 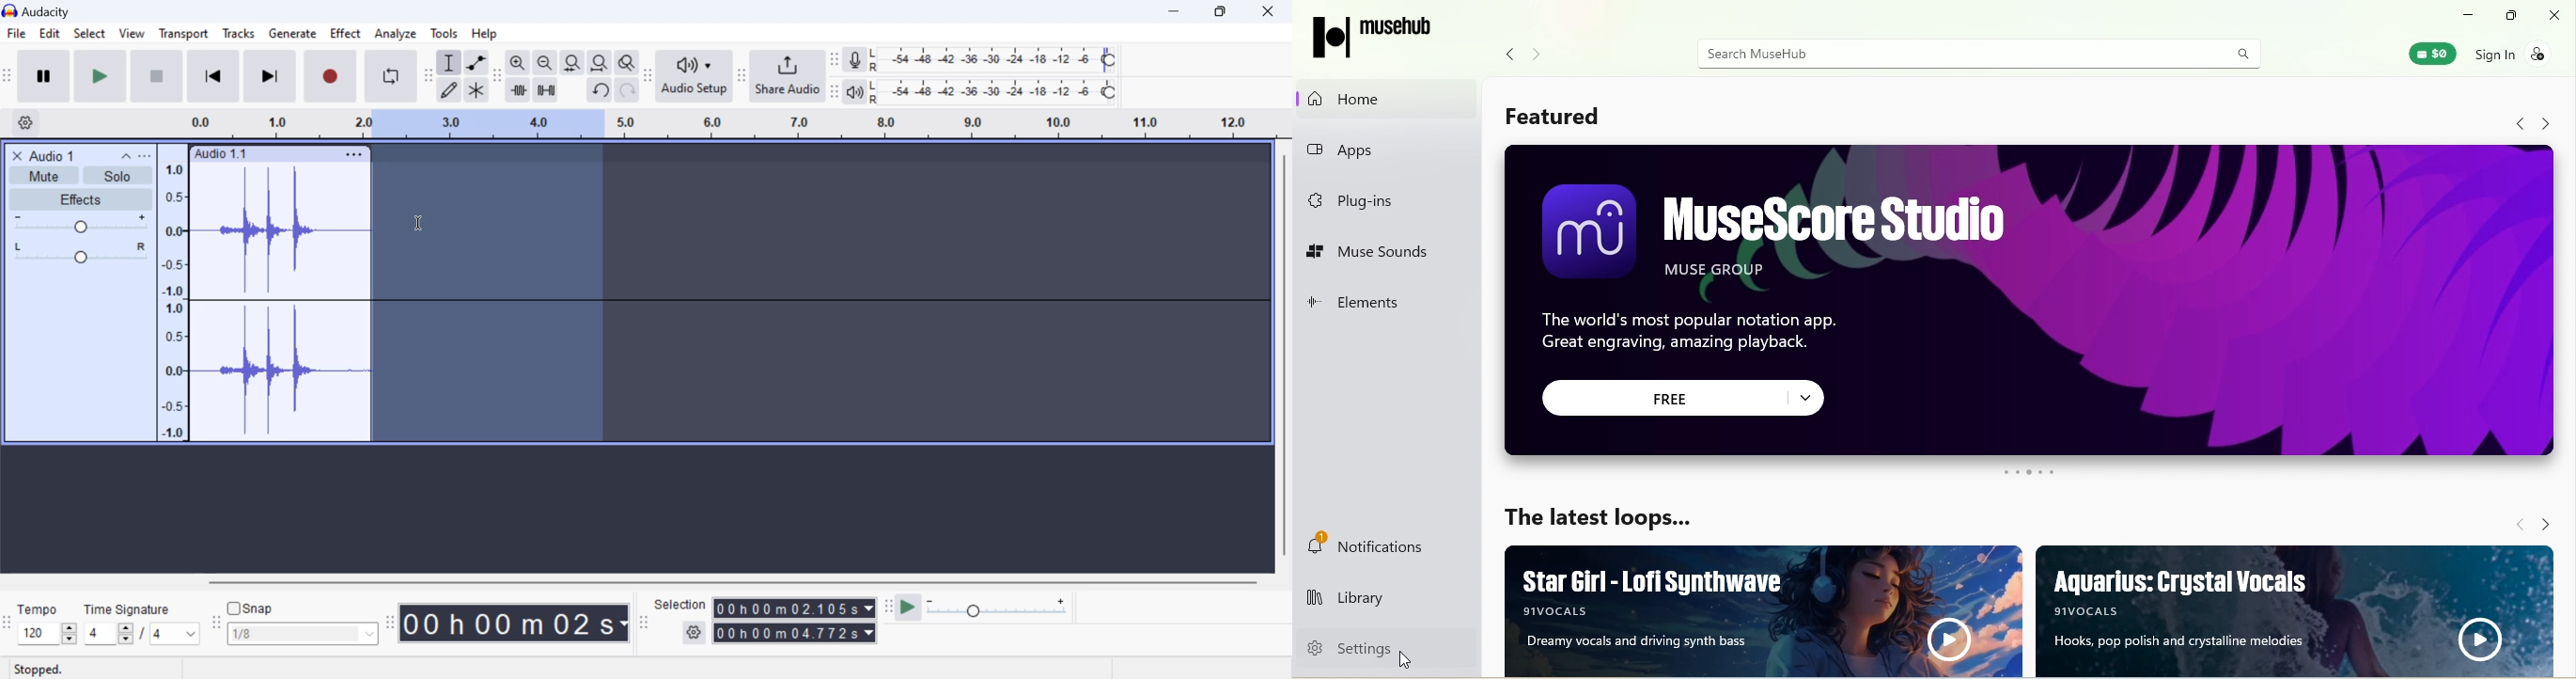 What do you see at coordinates (1647, 583) in the screenshot?
I see `Star Girl - Lofi Synthwave` at bounding box center [1647, 583].